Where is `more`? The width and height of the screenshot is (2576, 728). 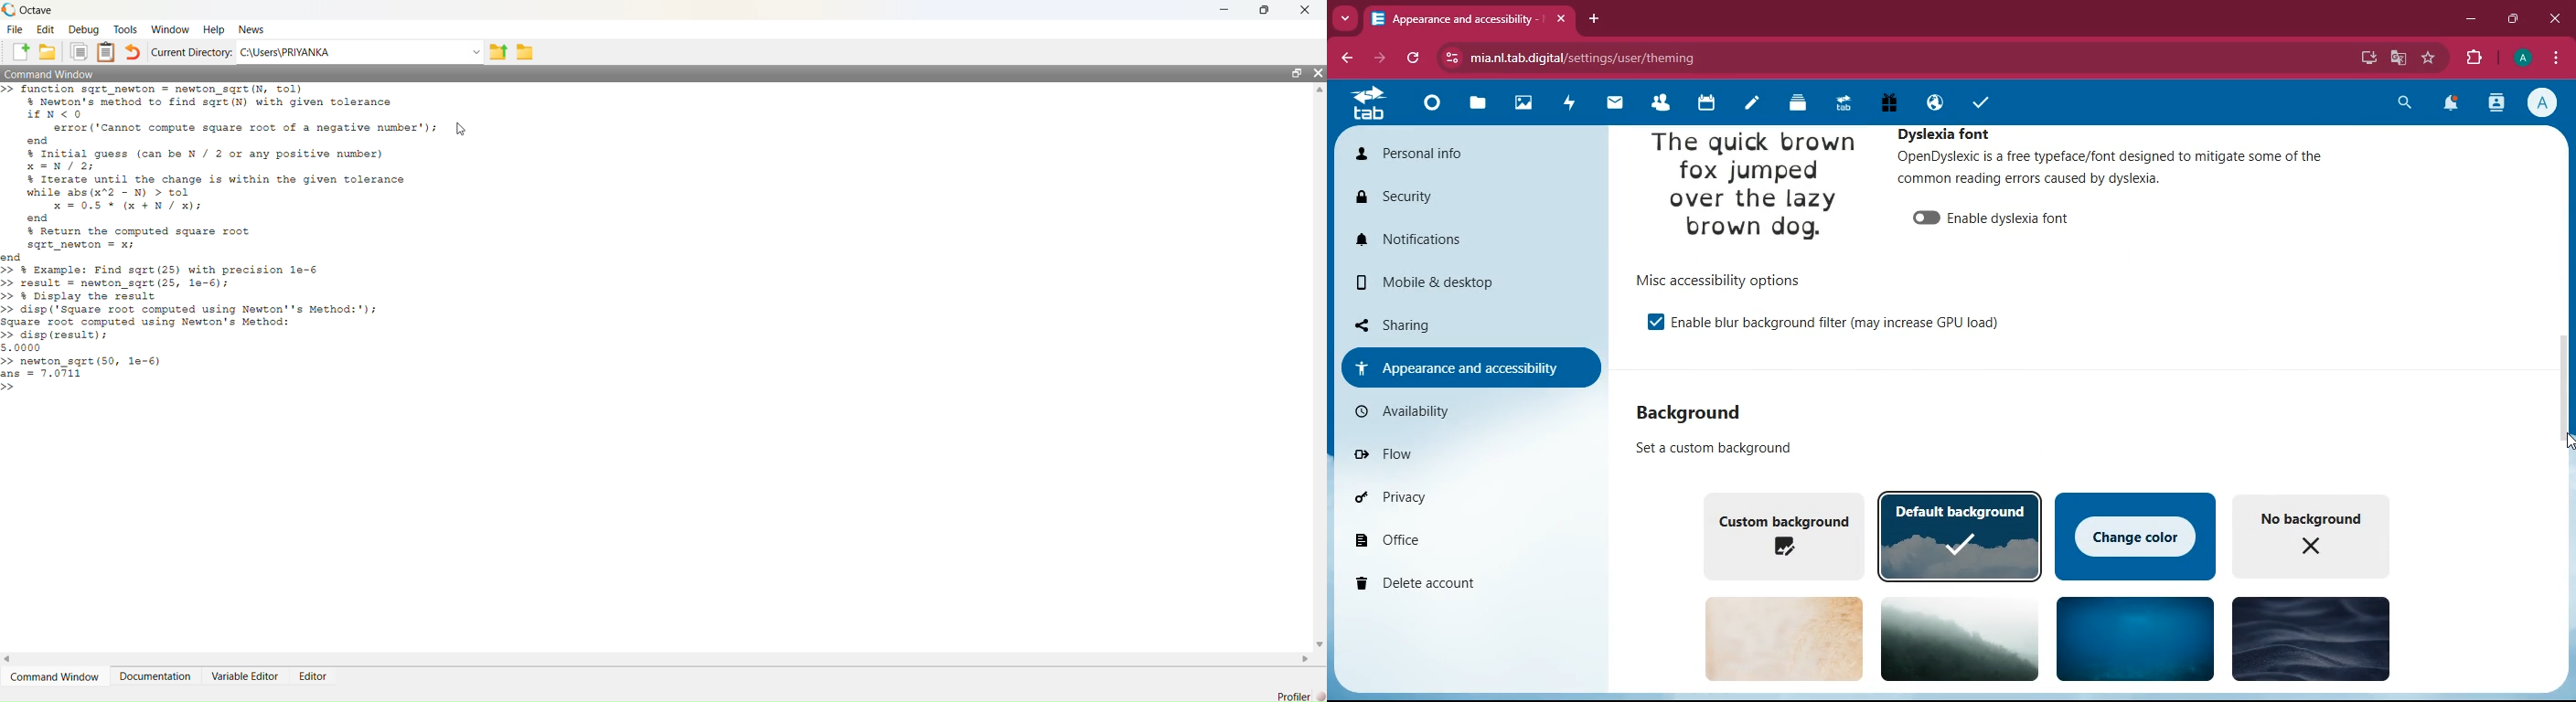 more is located at coordinates (1345, 17).